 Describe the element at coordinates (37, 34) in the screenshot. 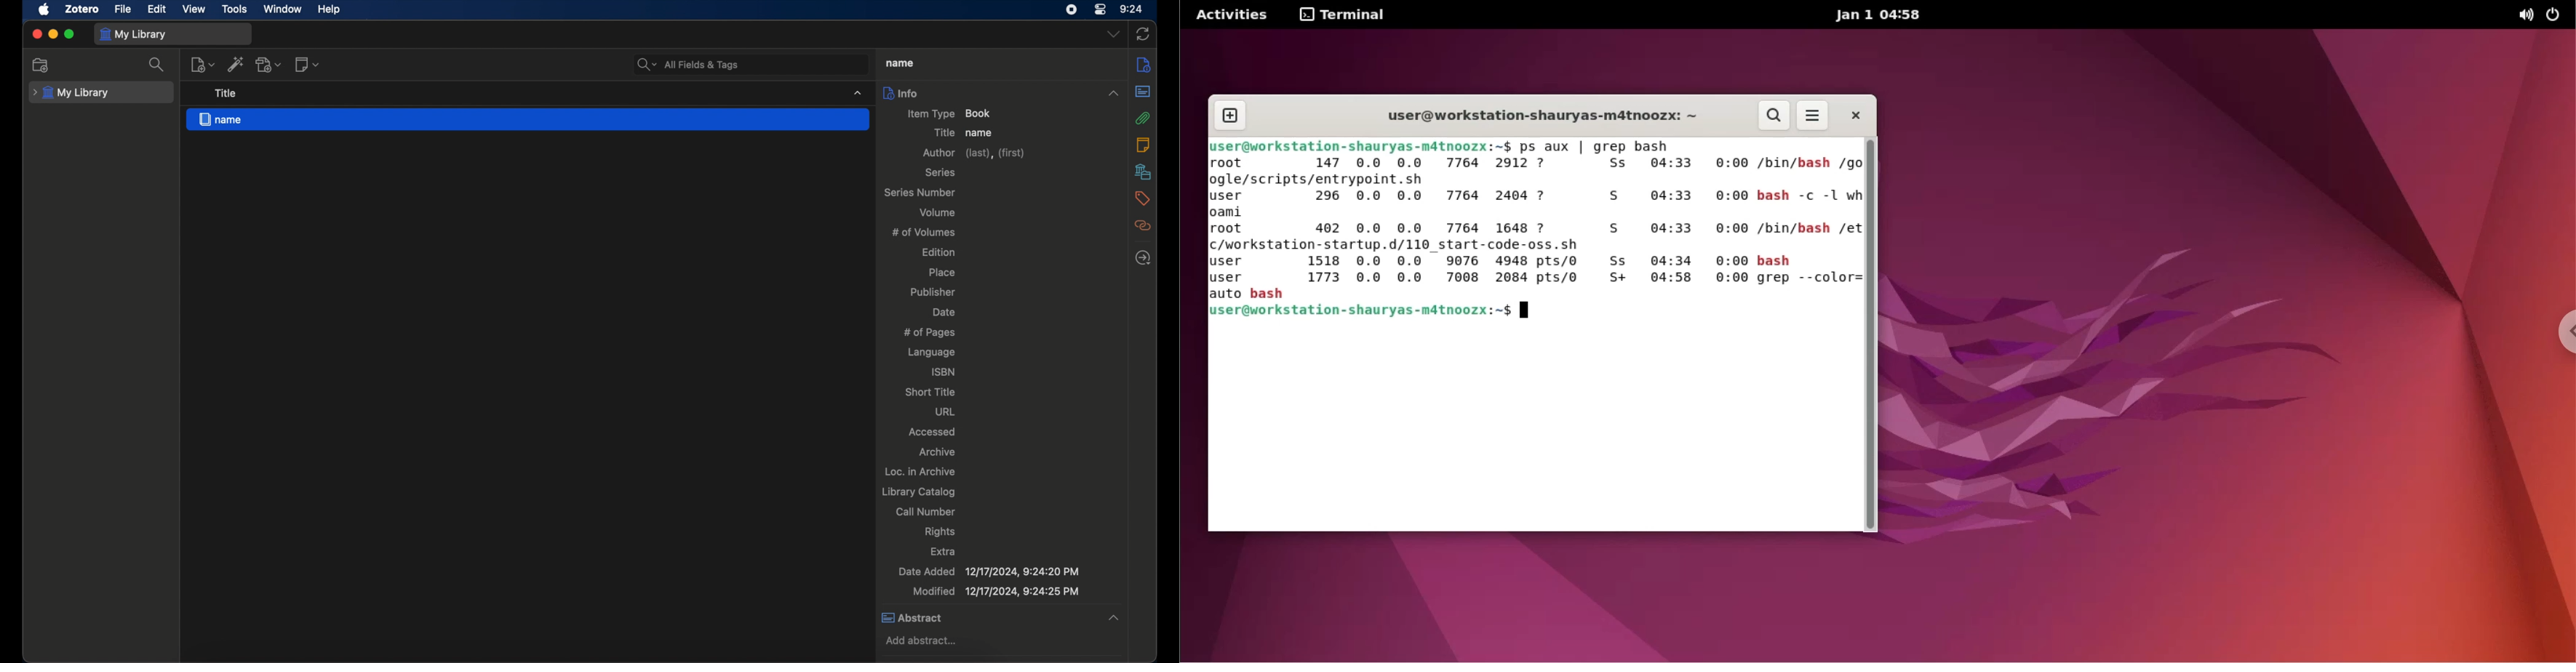

I see `close` at that location.